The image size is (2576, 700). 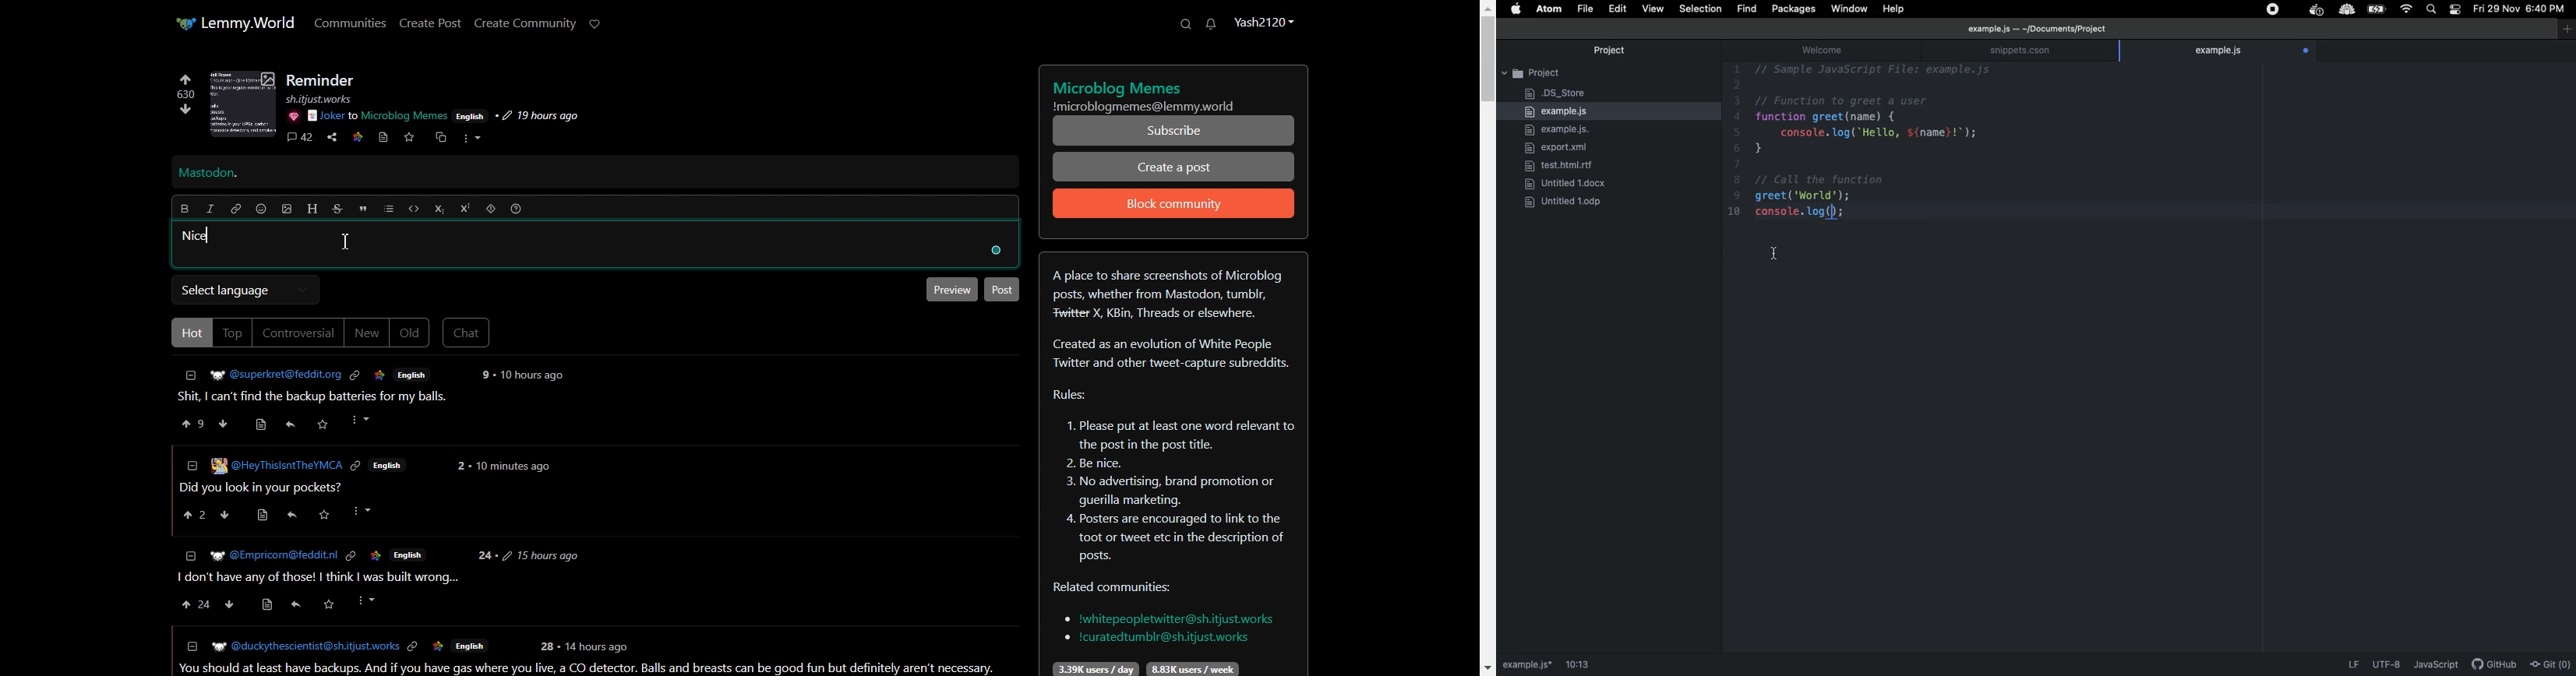 I want to click on example.js., so click(x=1559, y=130).